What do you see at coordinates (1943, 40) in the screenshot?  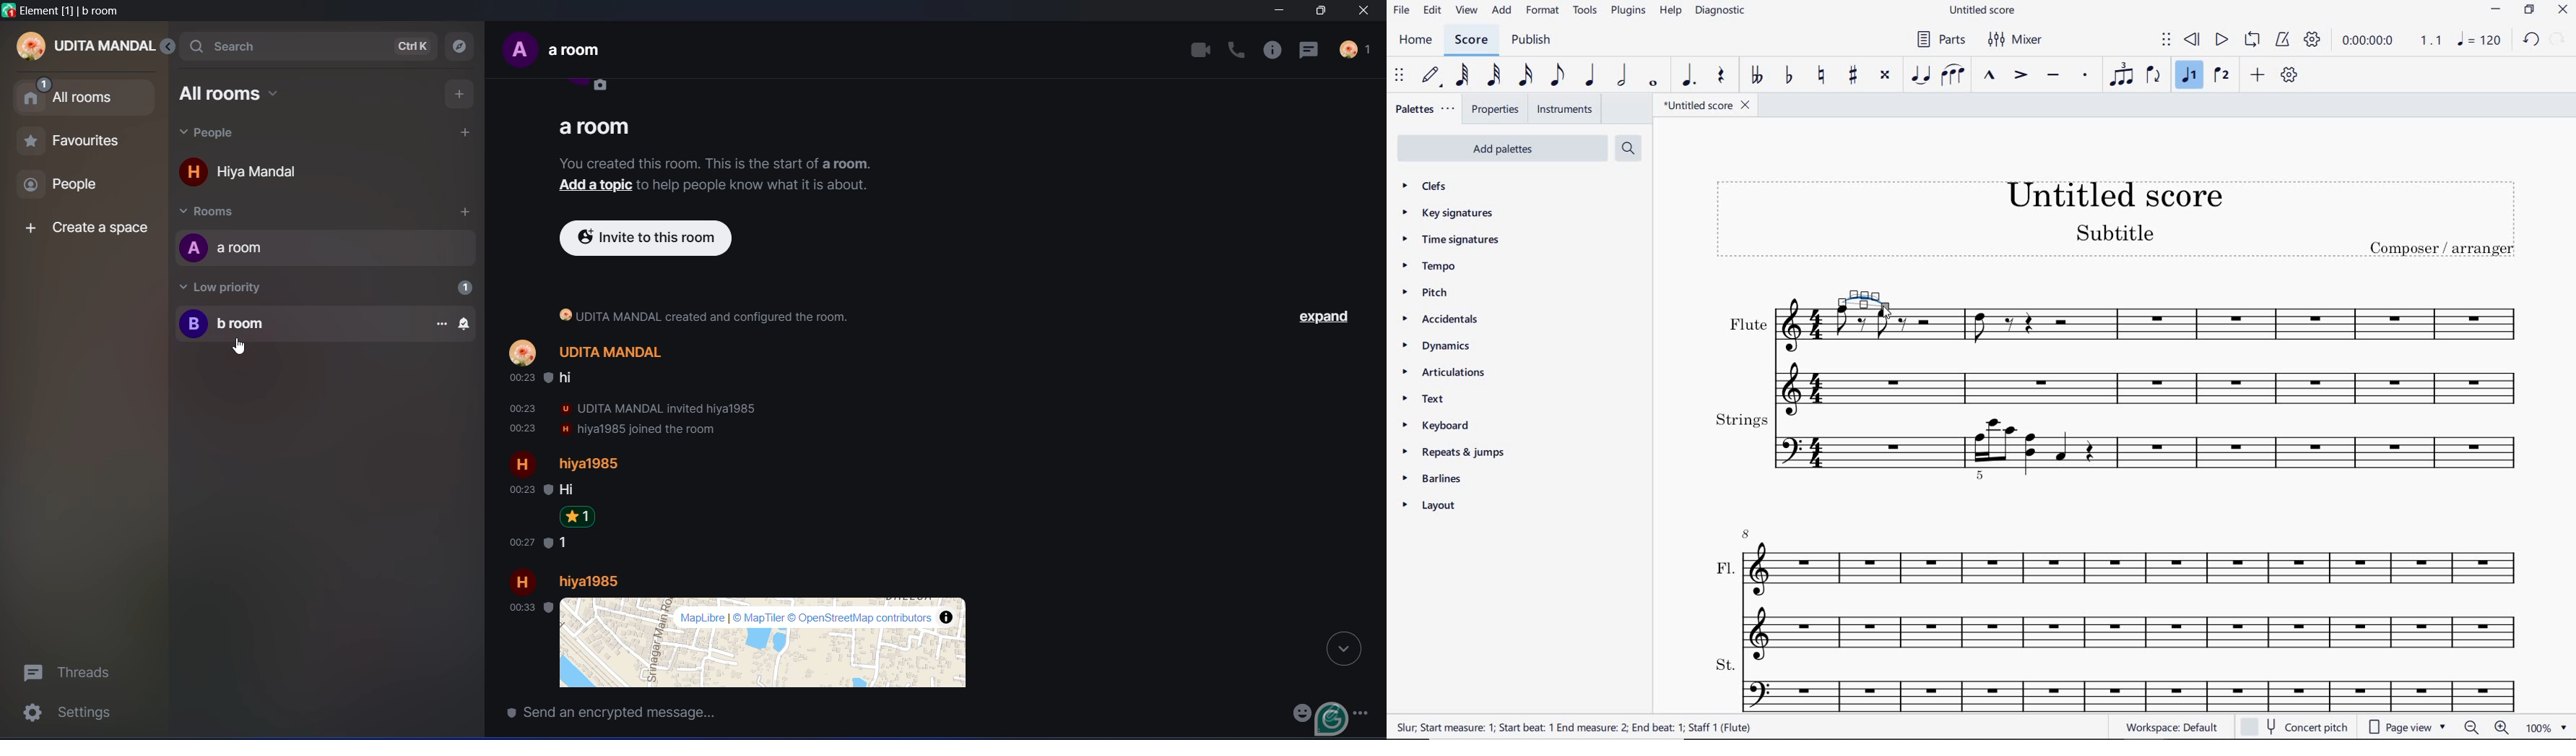 I see `parts` at bounding box center [1943, 40].